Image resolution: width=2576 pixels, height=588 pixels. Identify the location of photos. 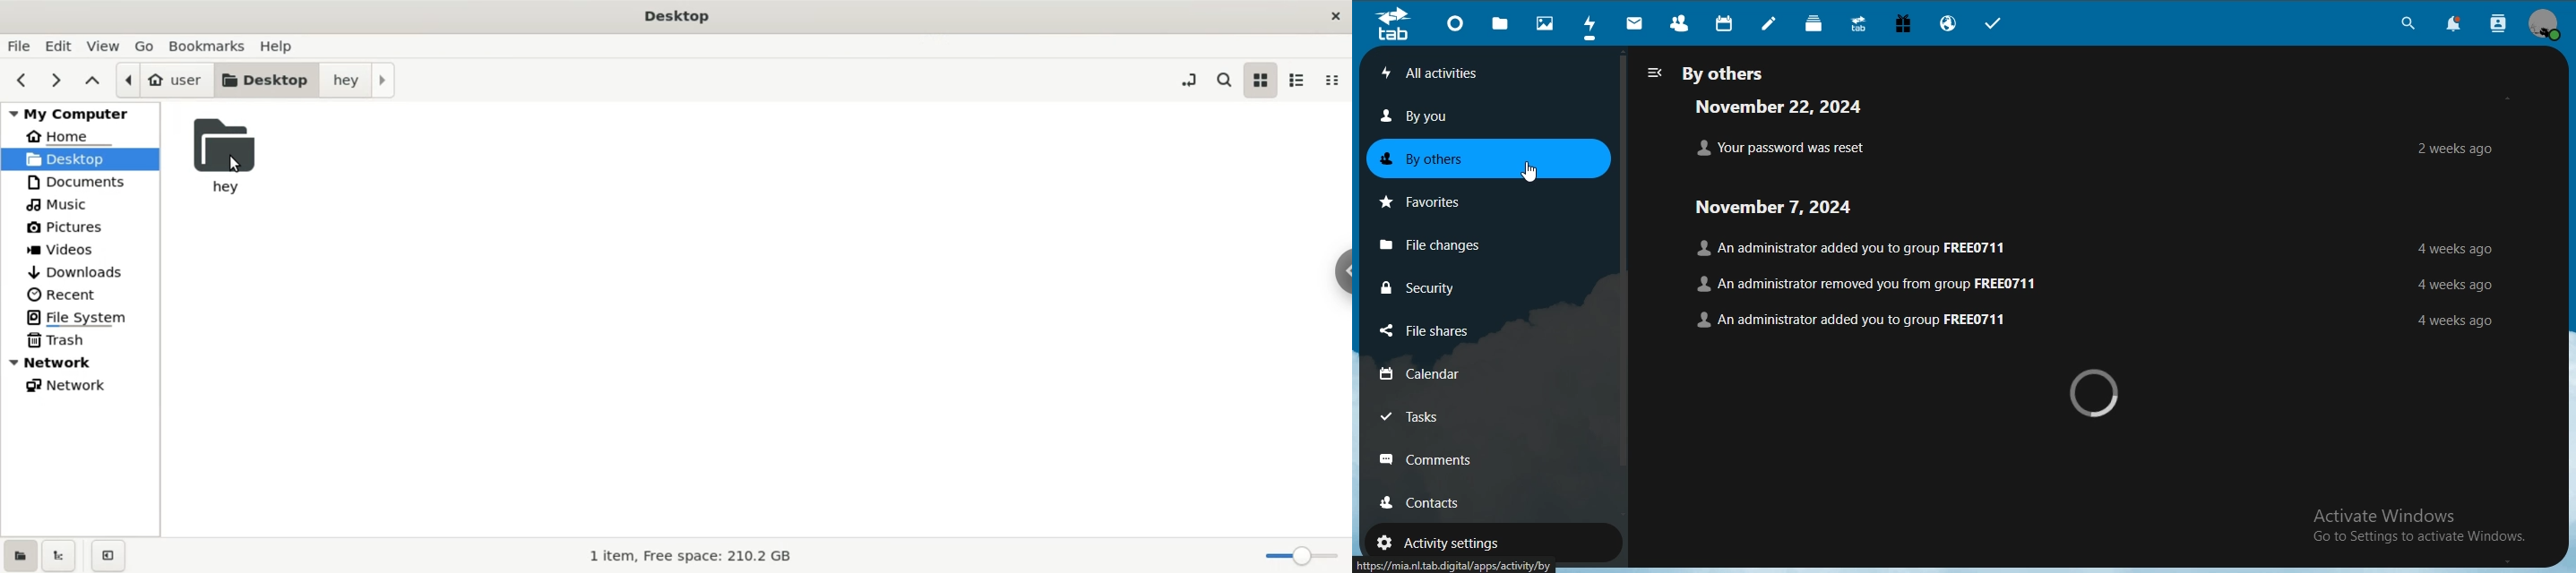
(1544, 22).